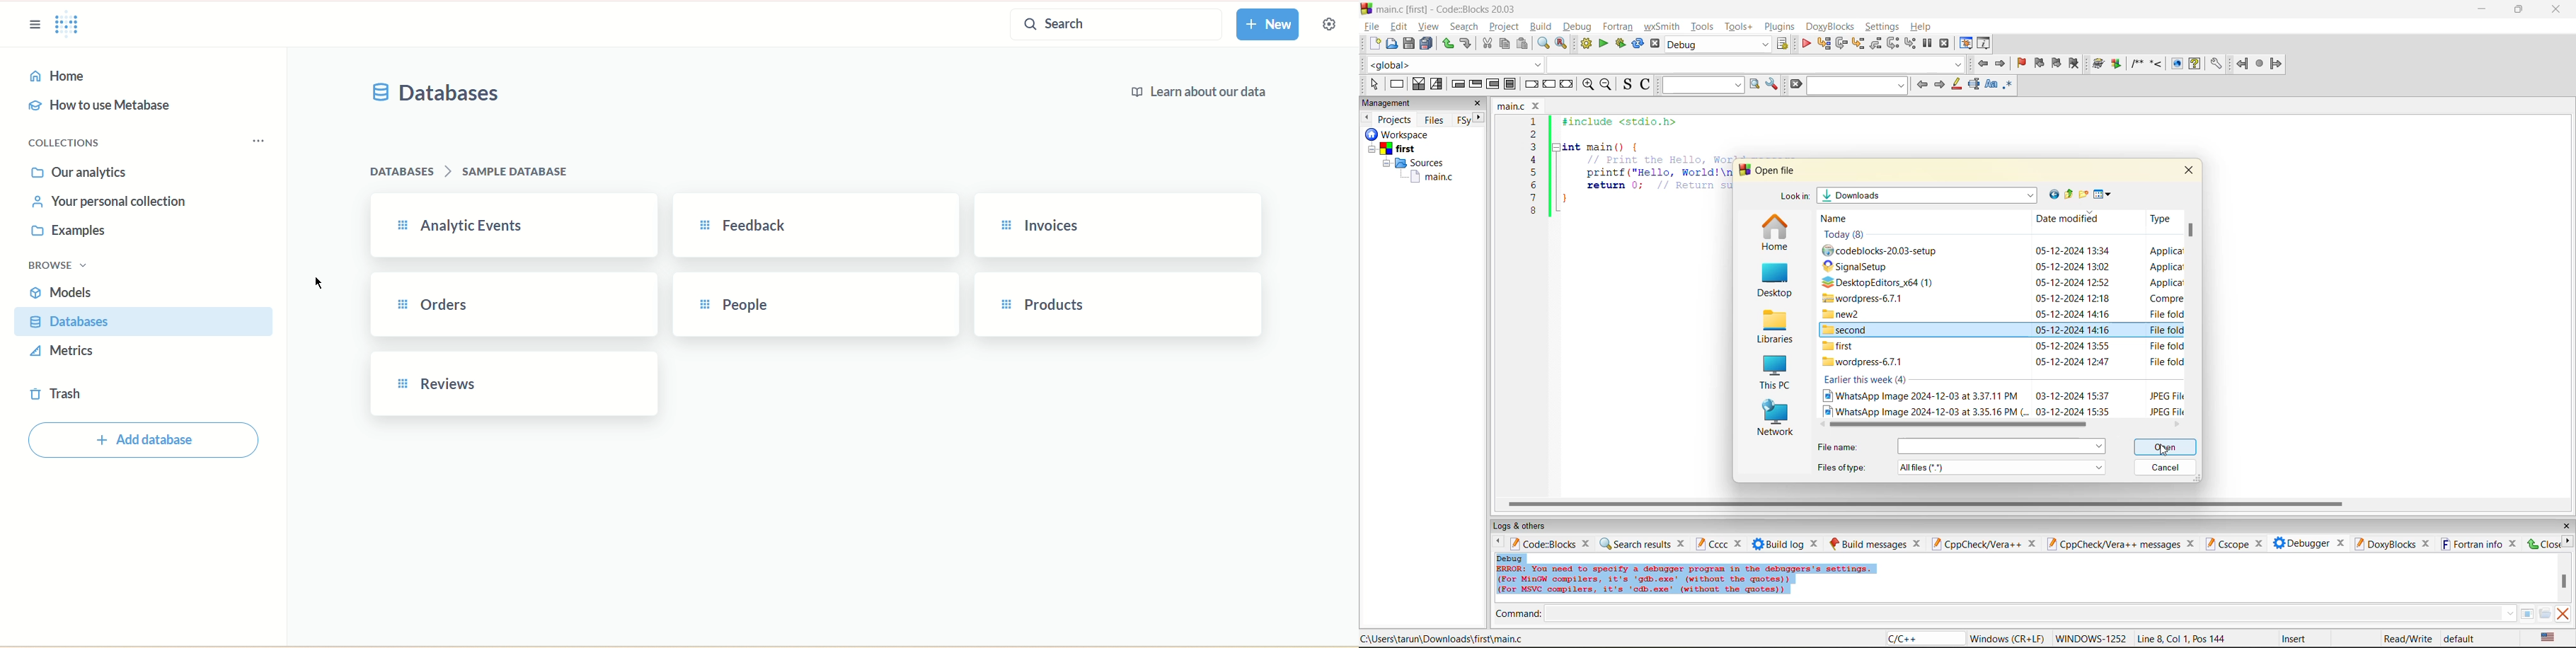 This screenshot has width=2576, height=672. What do you see at coordinates (1659, 185) in the screenshot?
I see `return 0` at bounding box center [1659, 185].